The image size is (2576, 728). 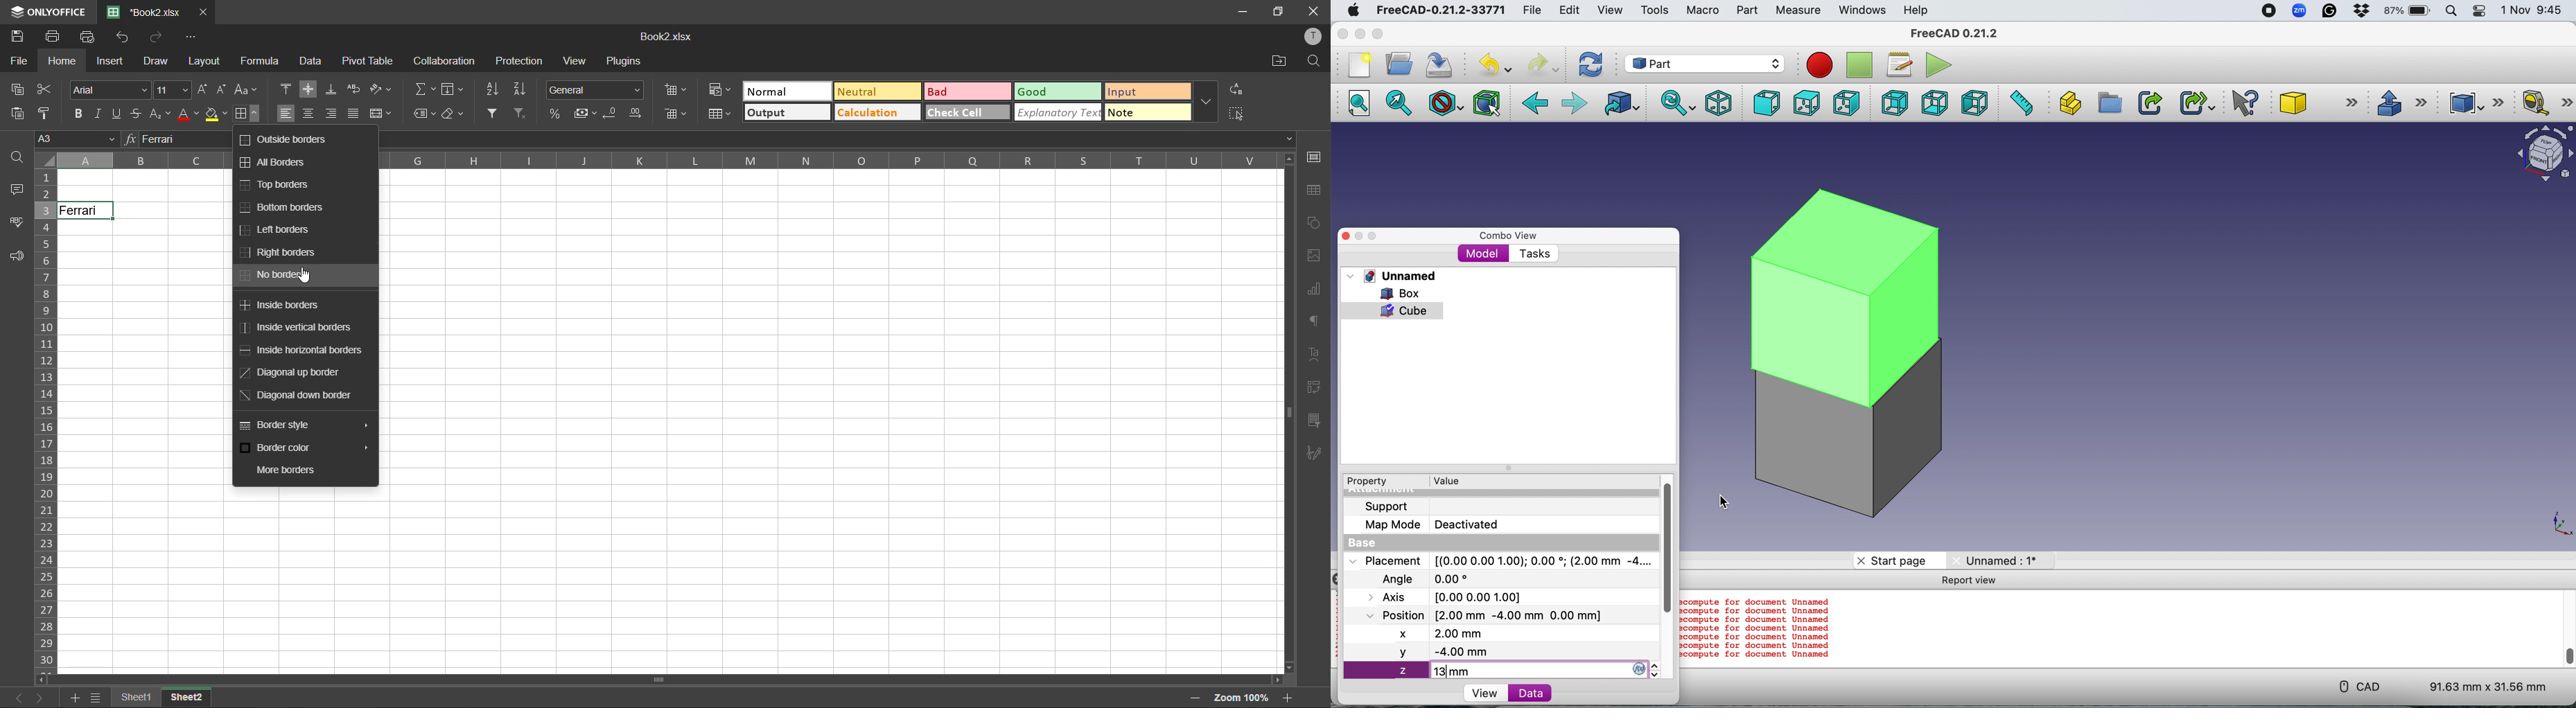 I want to click on FreeCAD-0.21.2-33771, so click(x=1441, y=10).